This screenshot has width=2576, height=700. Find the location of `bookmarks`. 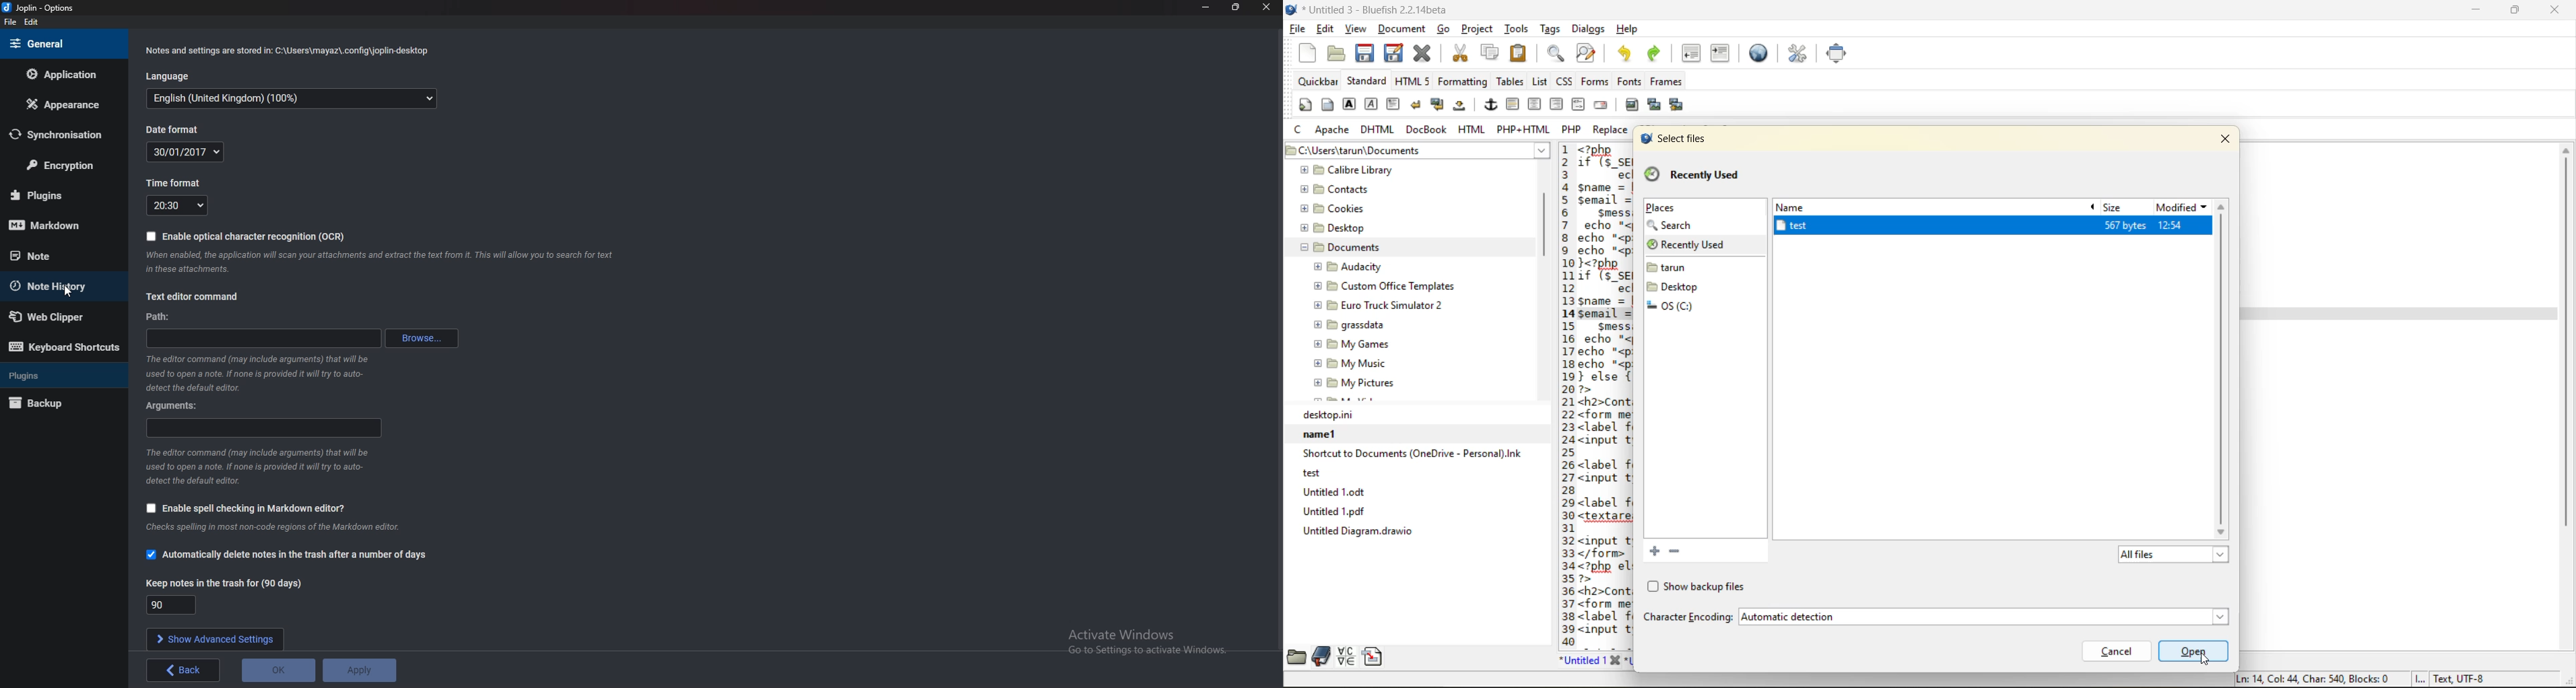

bookmarks is located at coordinates (1320, 656).